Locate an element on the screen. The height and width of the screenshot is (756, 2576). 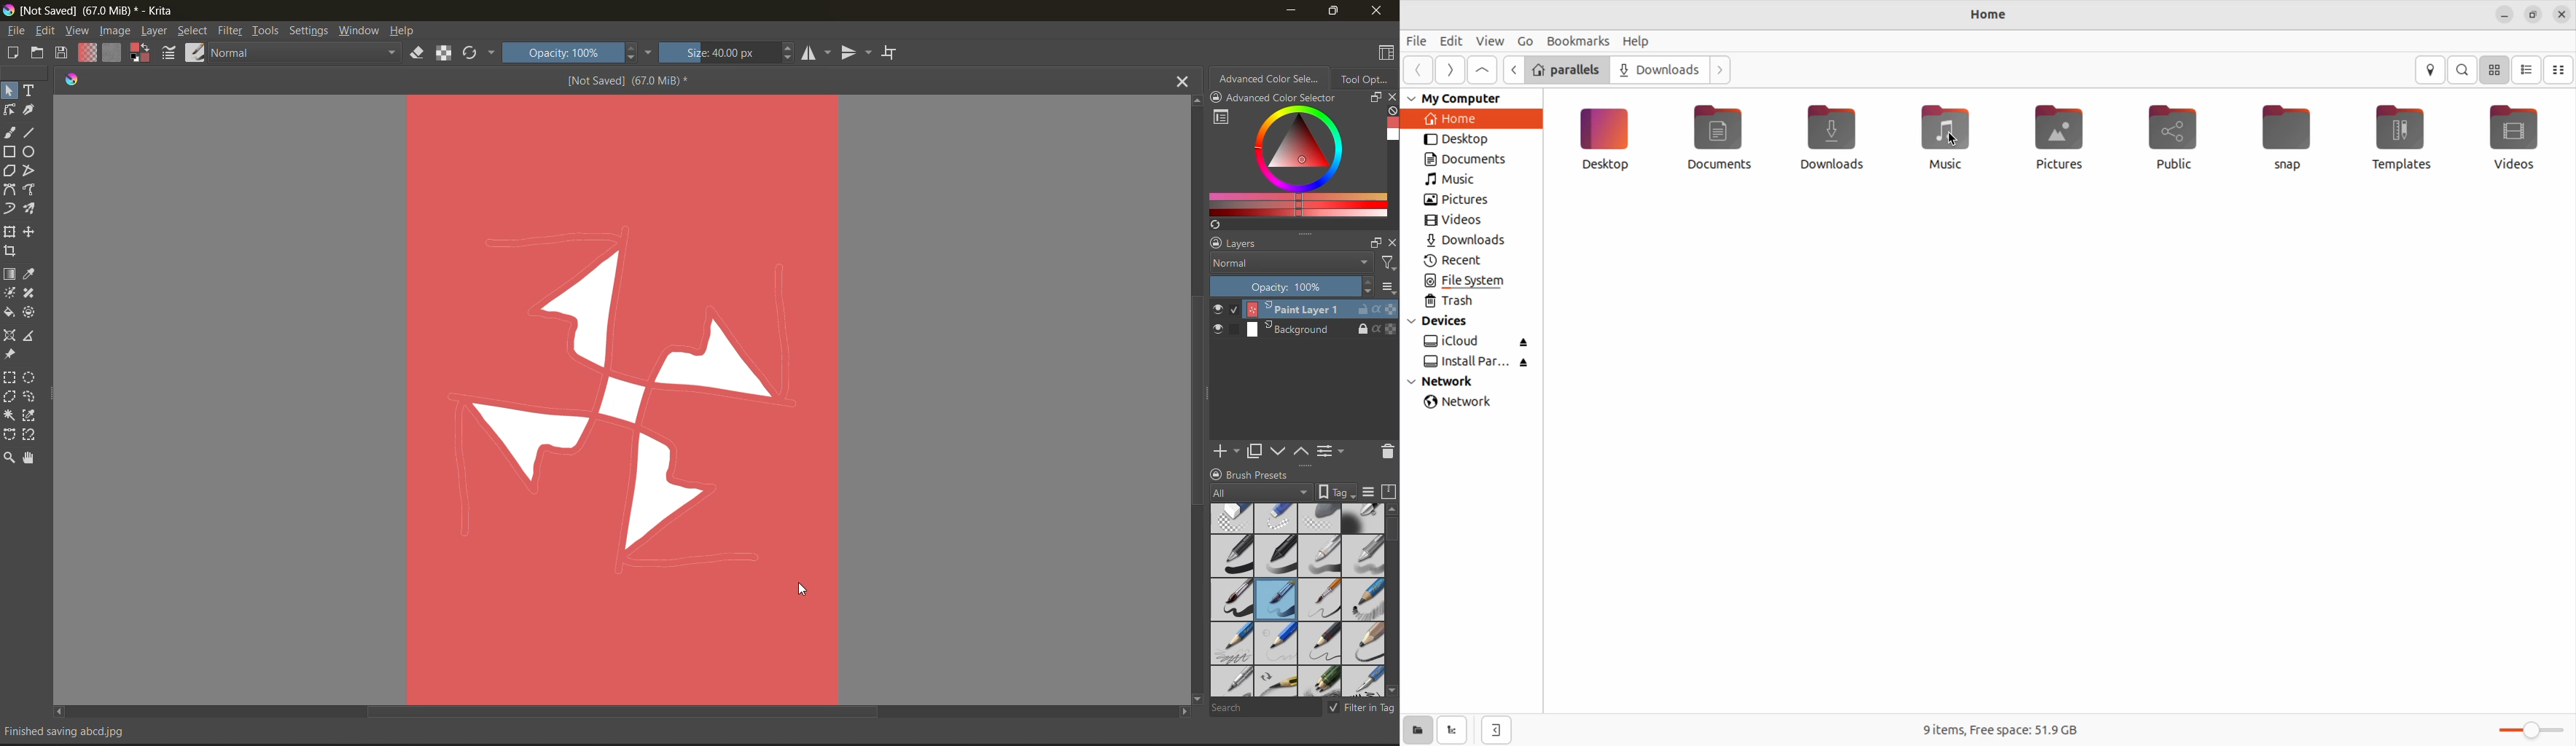
normal is located at coordinates (1292, 267).